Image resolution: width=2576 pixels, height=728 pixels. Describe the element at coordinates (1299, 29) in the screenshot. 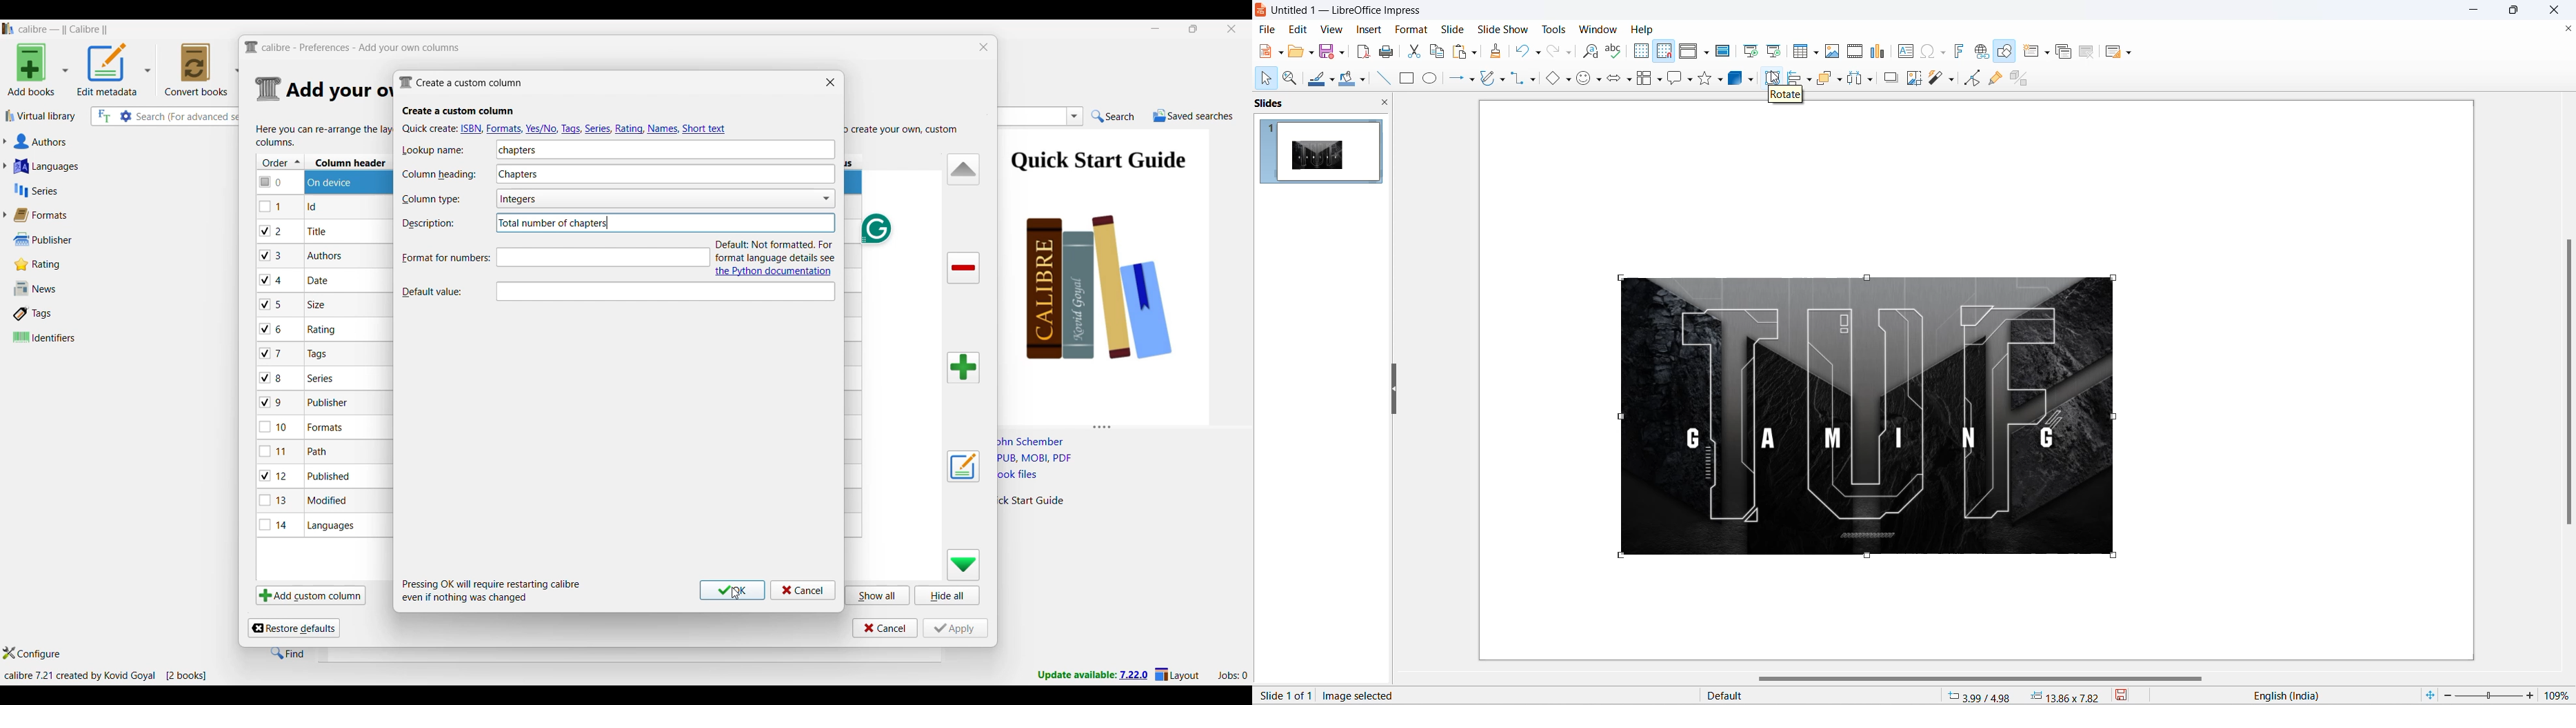

I see `edit` at that location.